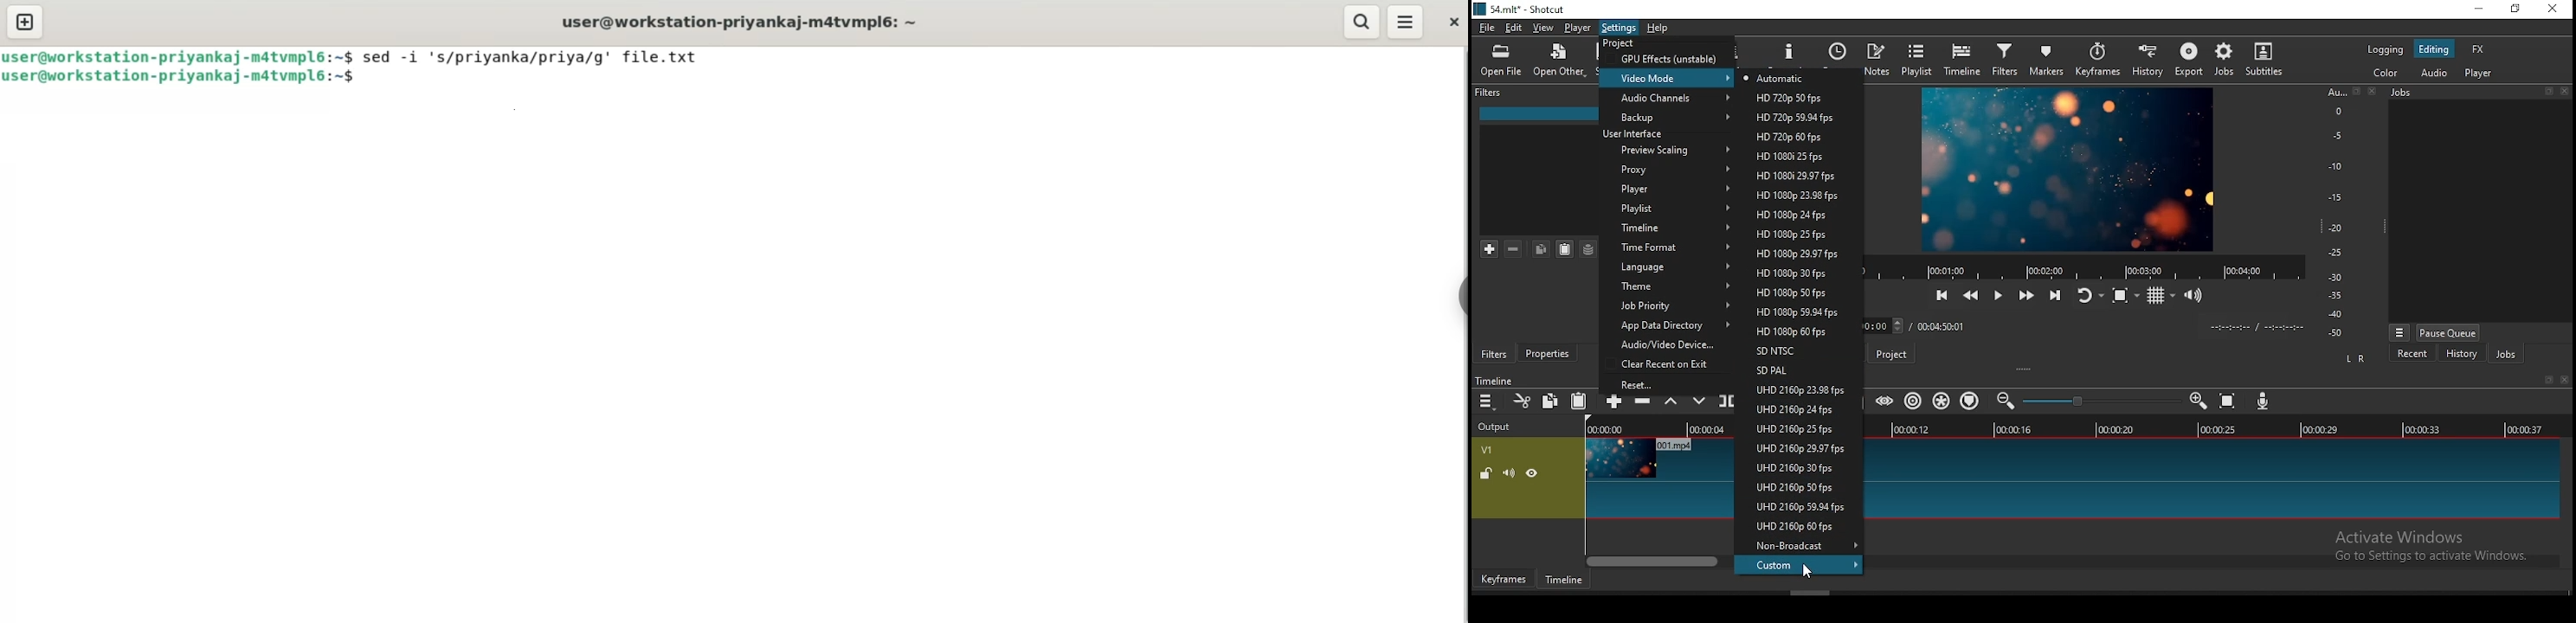  What do you see at coordinates (2433, 72) in the screenshot?
I see `audio` at bounding box center [2433, 72].